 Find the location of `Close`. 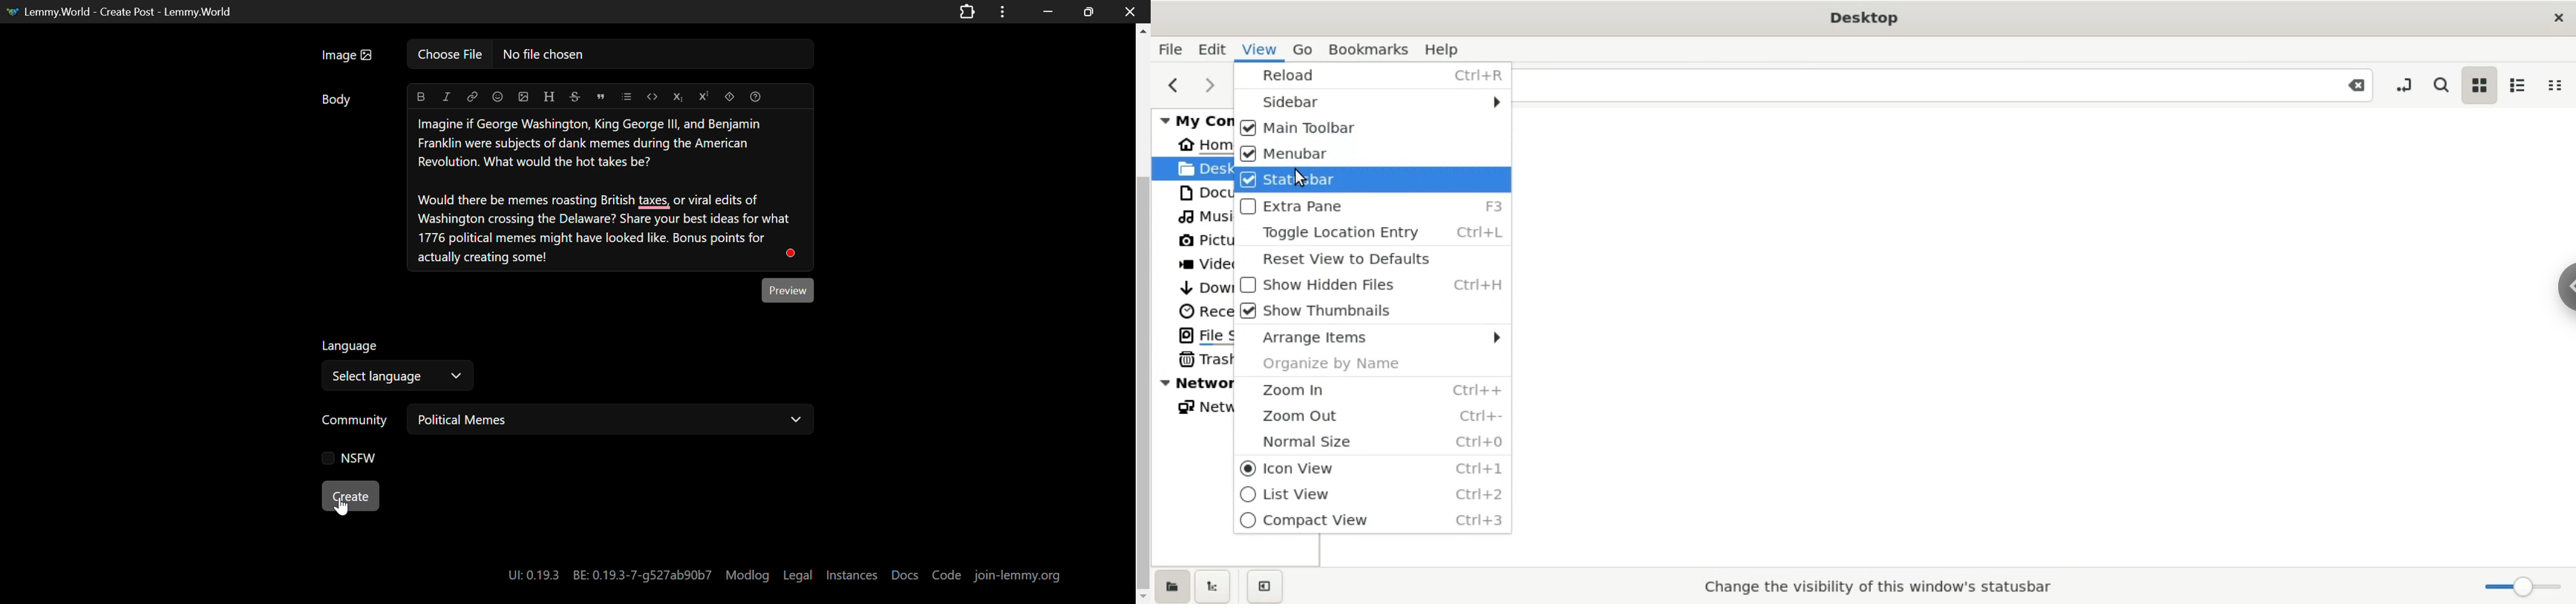

Close is located at coordinates (2349, 85).